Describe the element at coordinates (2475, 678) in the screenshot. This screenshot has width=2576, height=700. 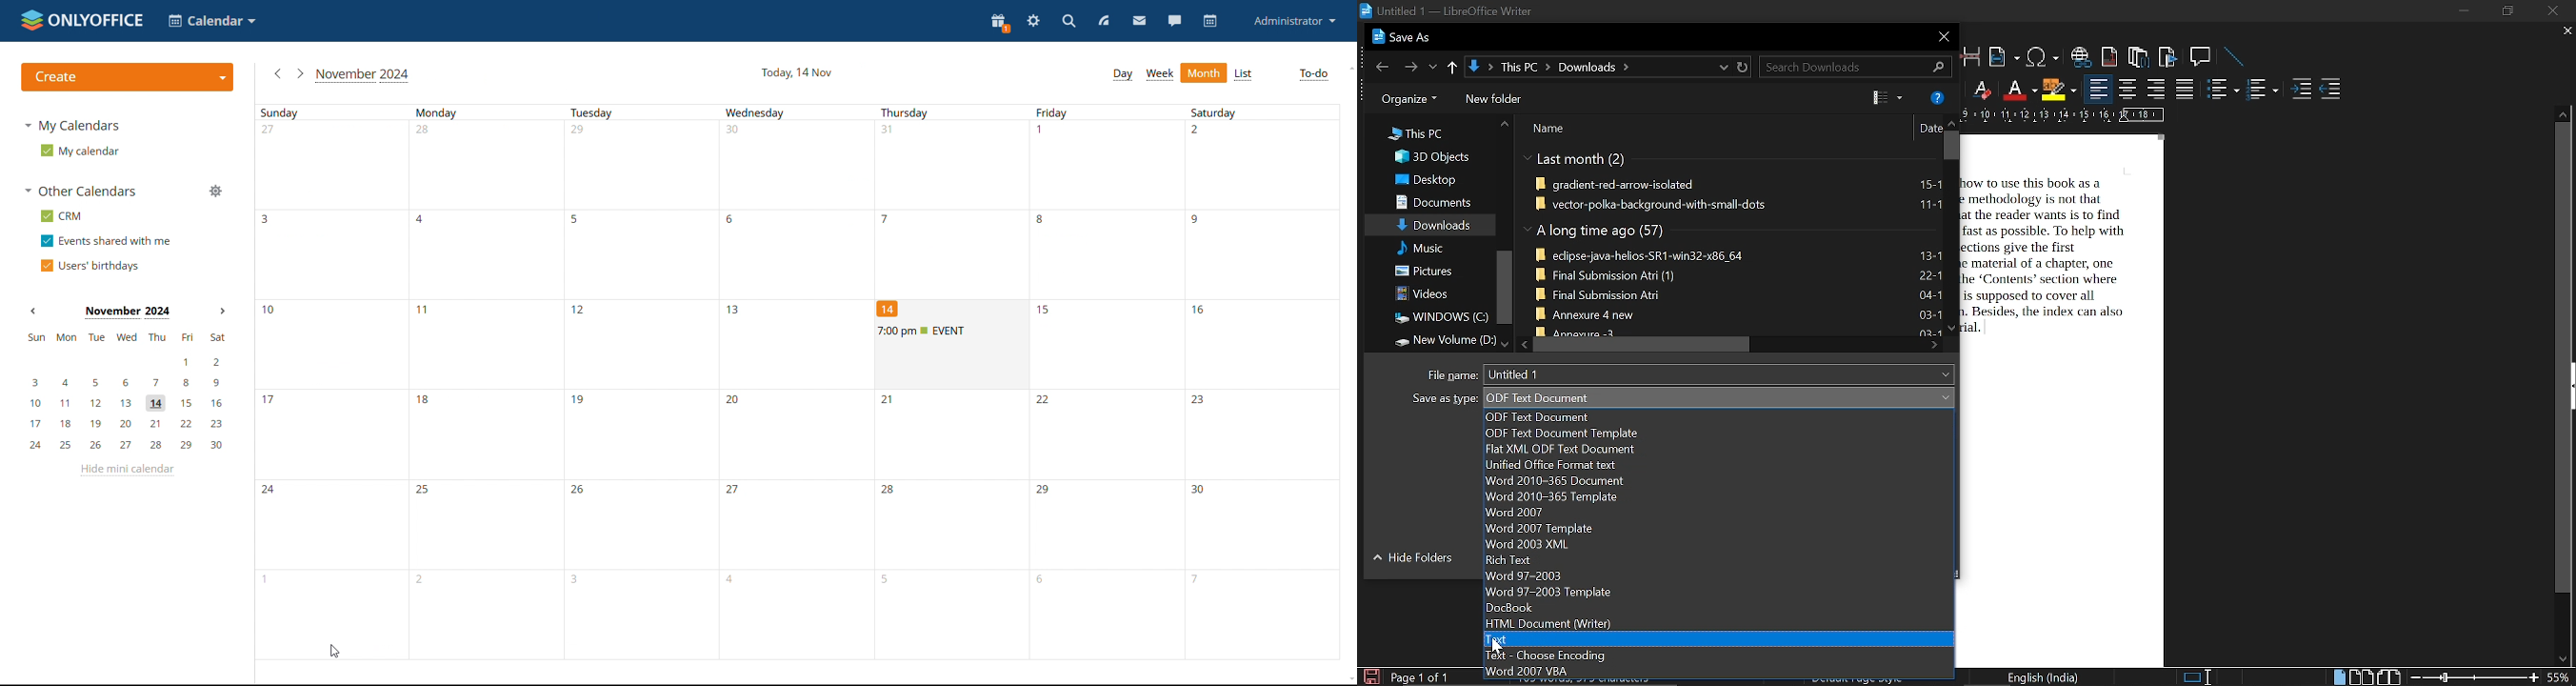
I see `change zoom` at that location.